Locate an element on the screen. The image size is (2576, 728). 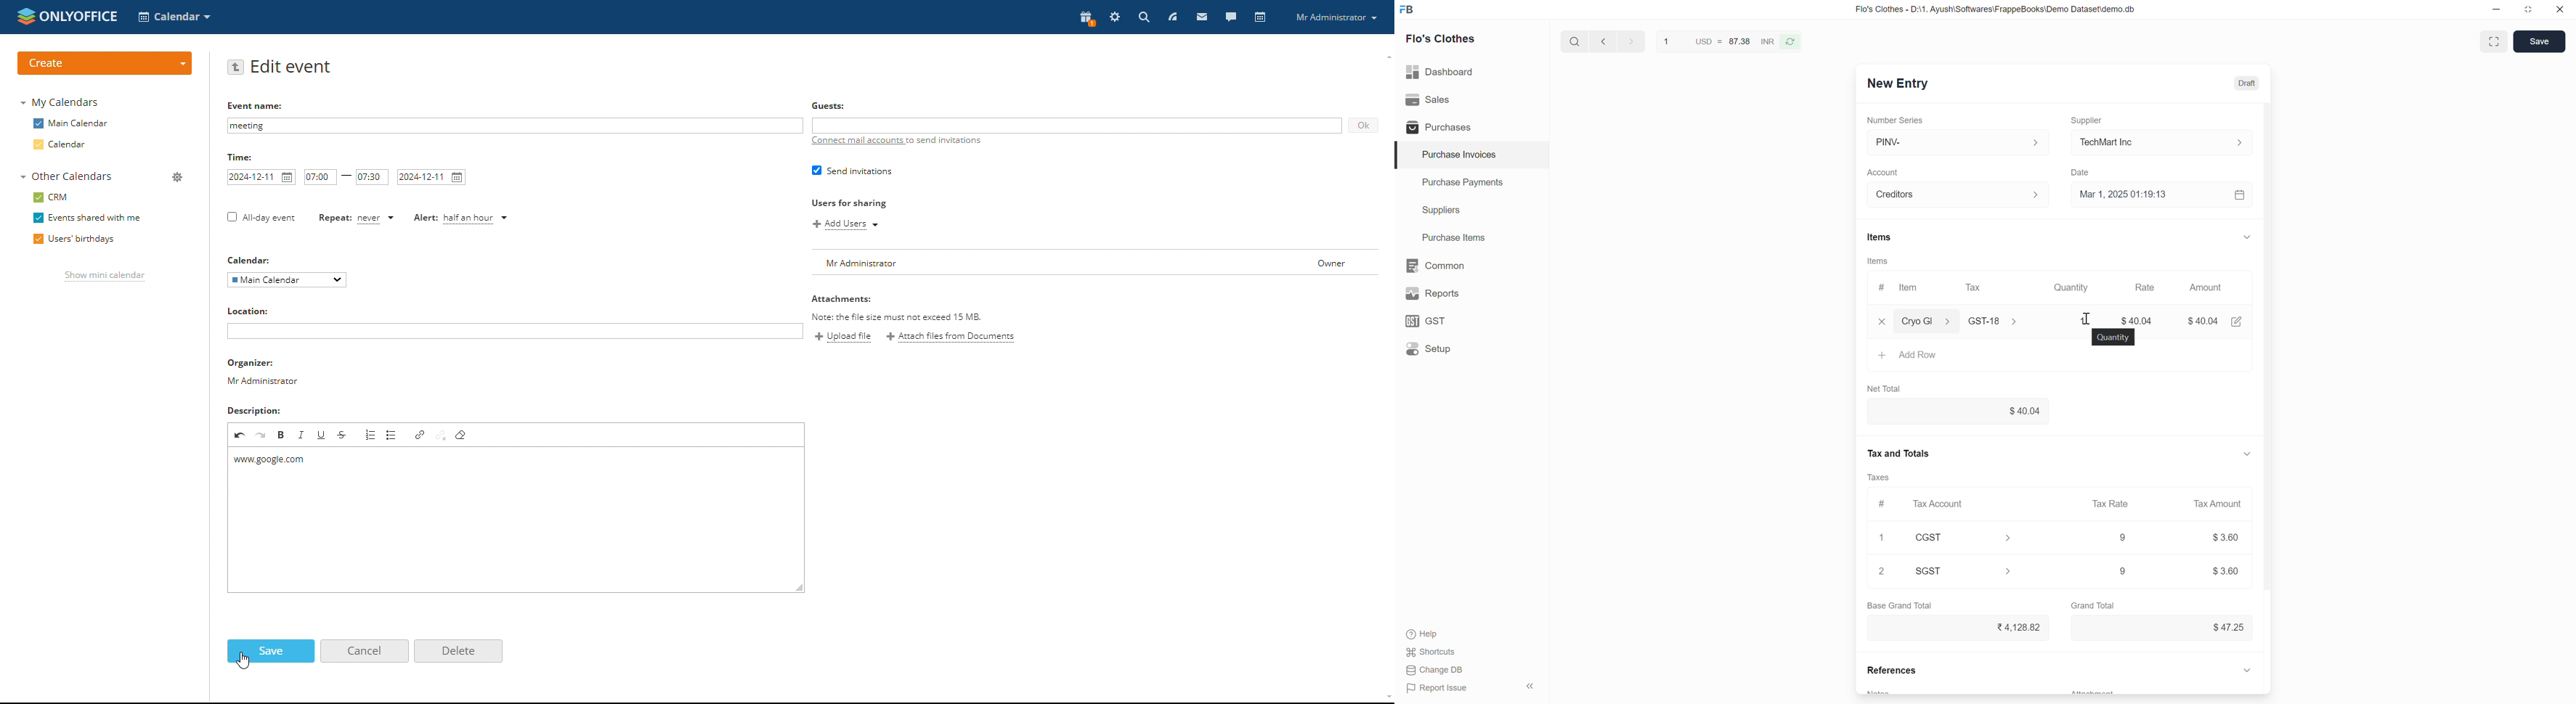
Purchase Payments is located at coordinates (1462, 185).